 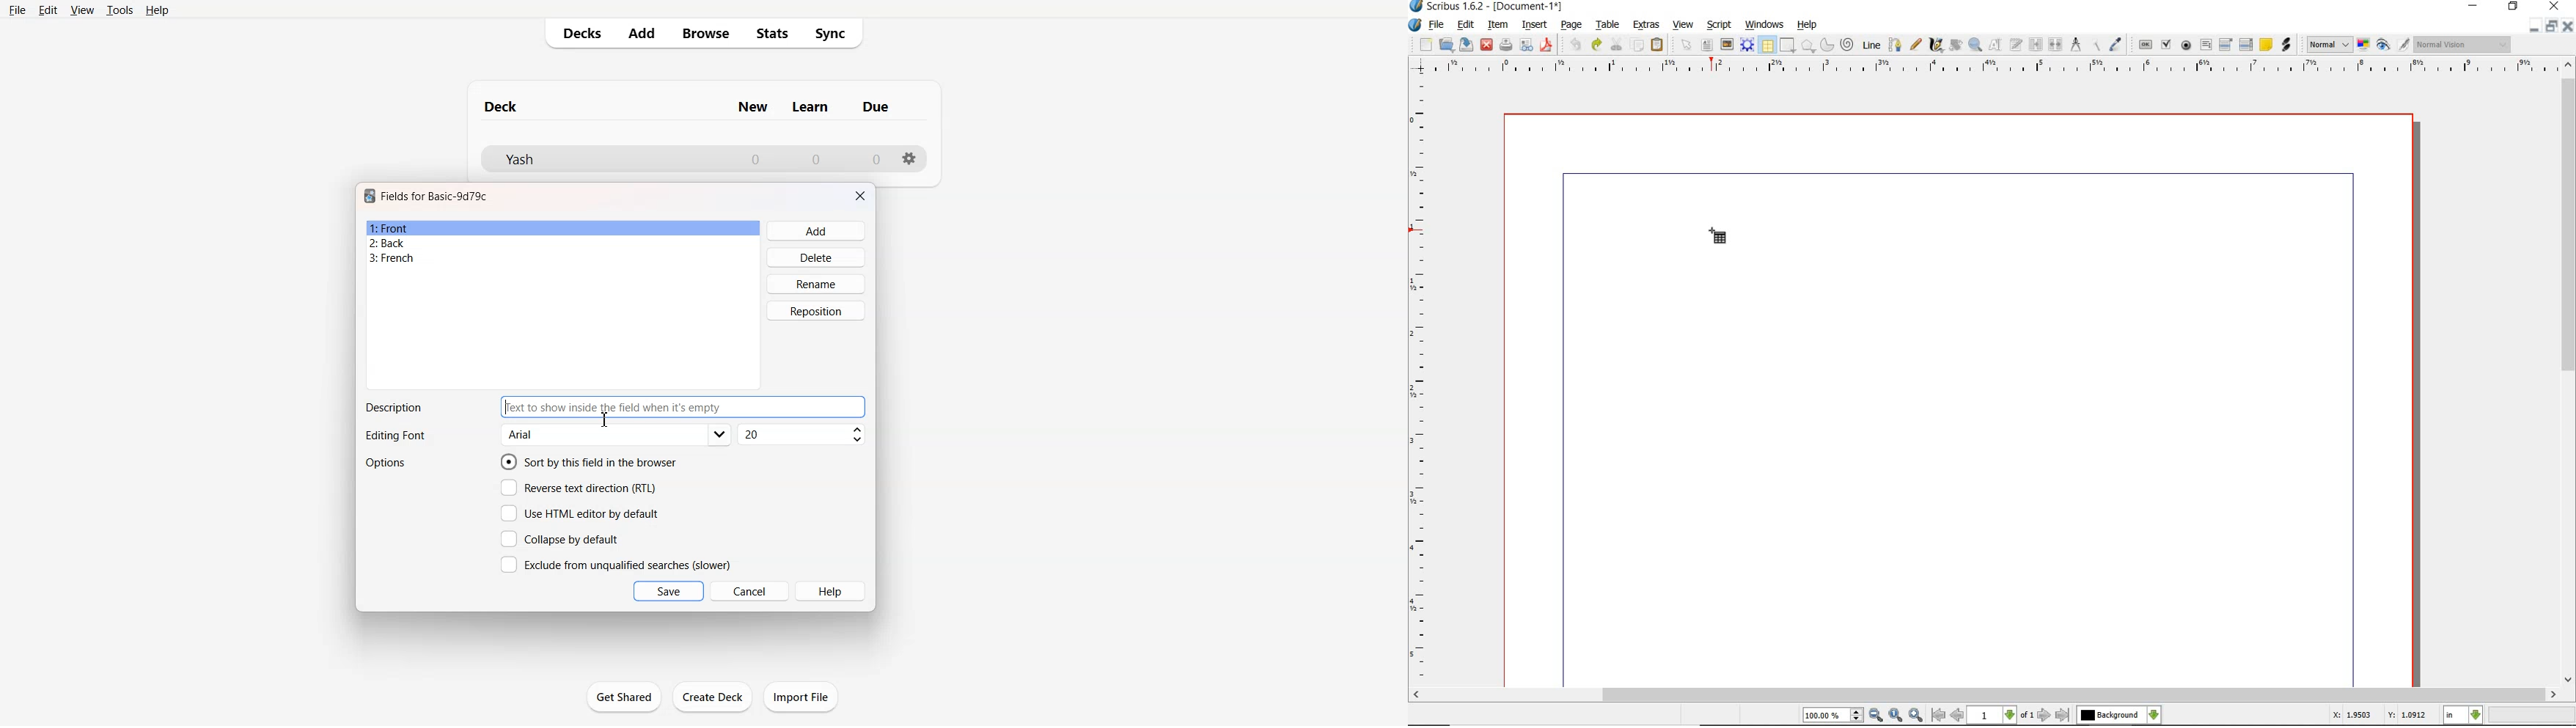 I want to click on Number of due cards, so click(x=877, y=159).